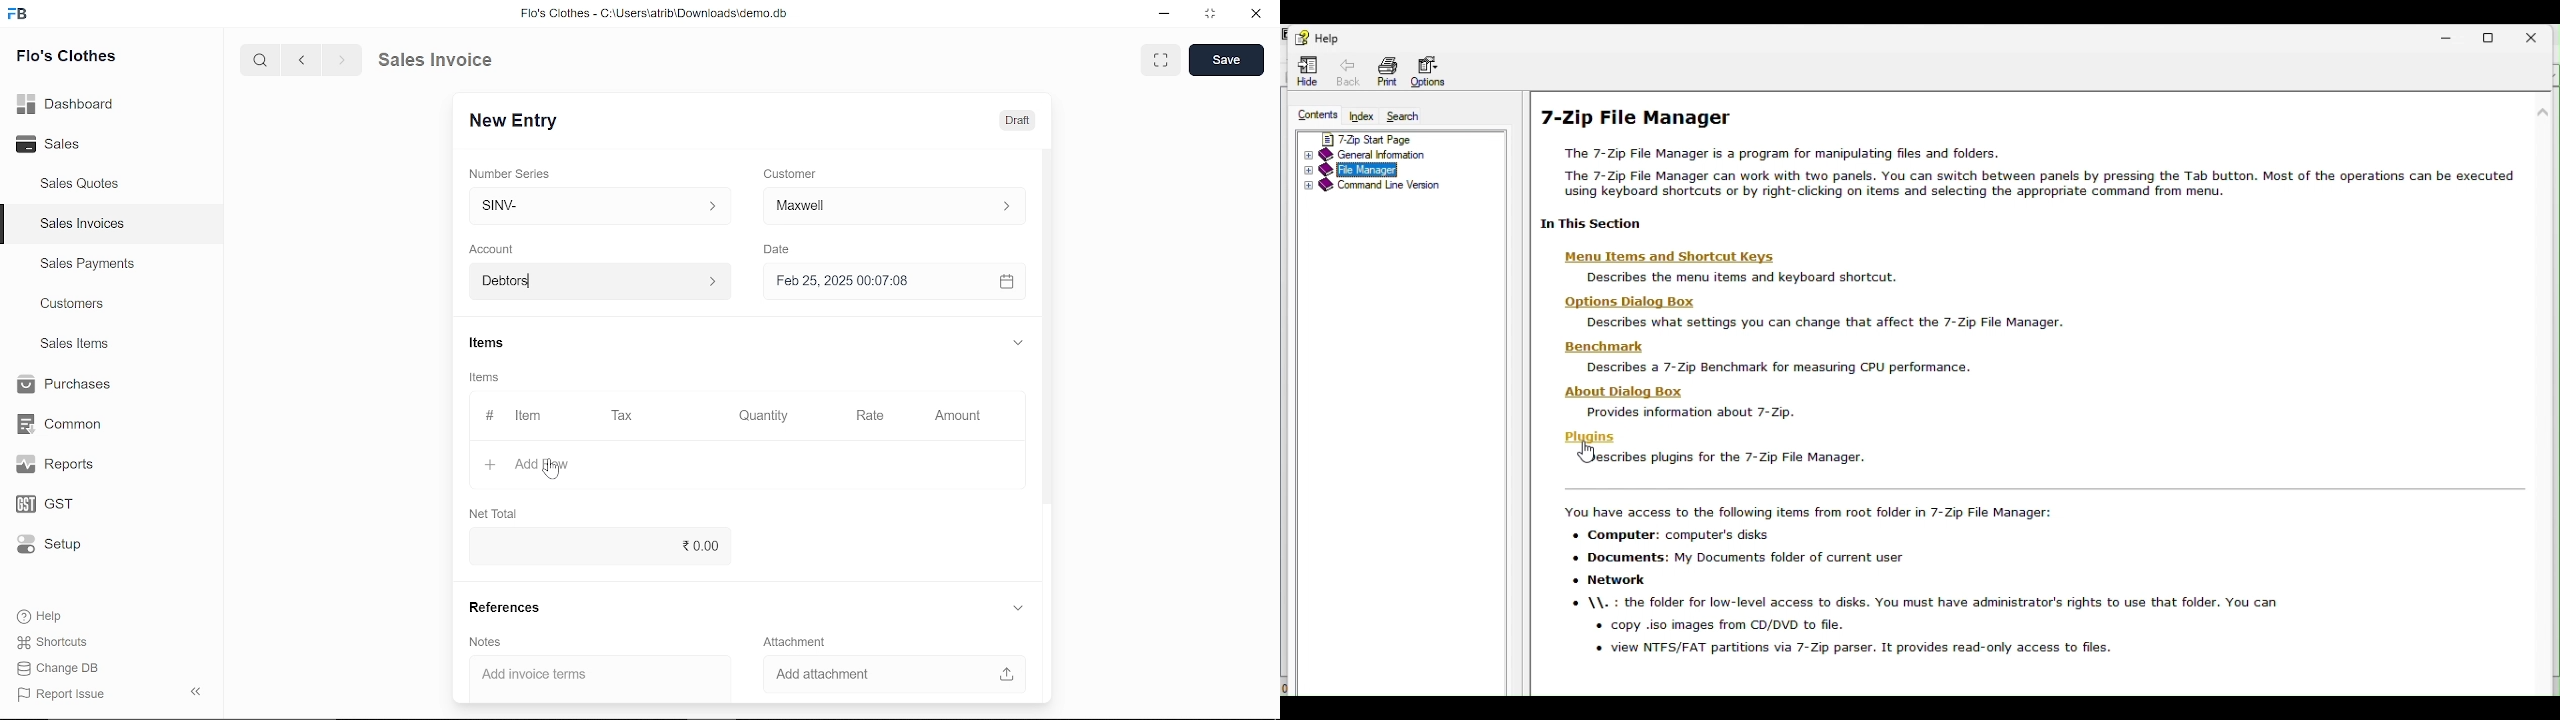 The image size is (2576, 728). I want to click on cursor, so click(553, 471).